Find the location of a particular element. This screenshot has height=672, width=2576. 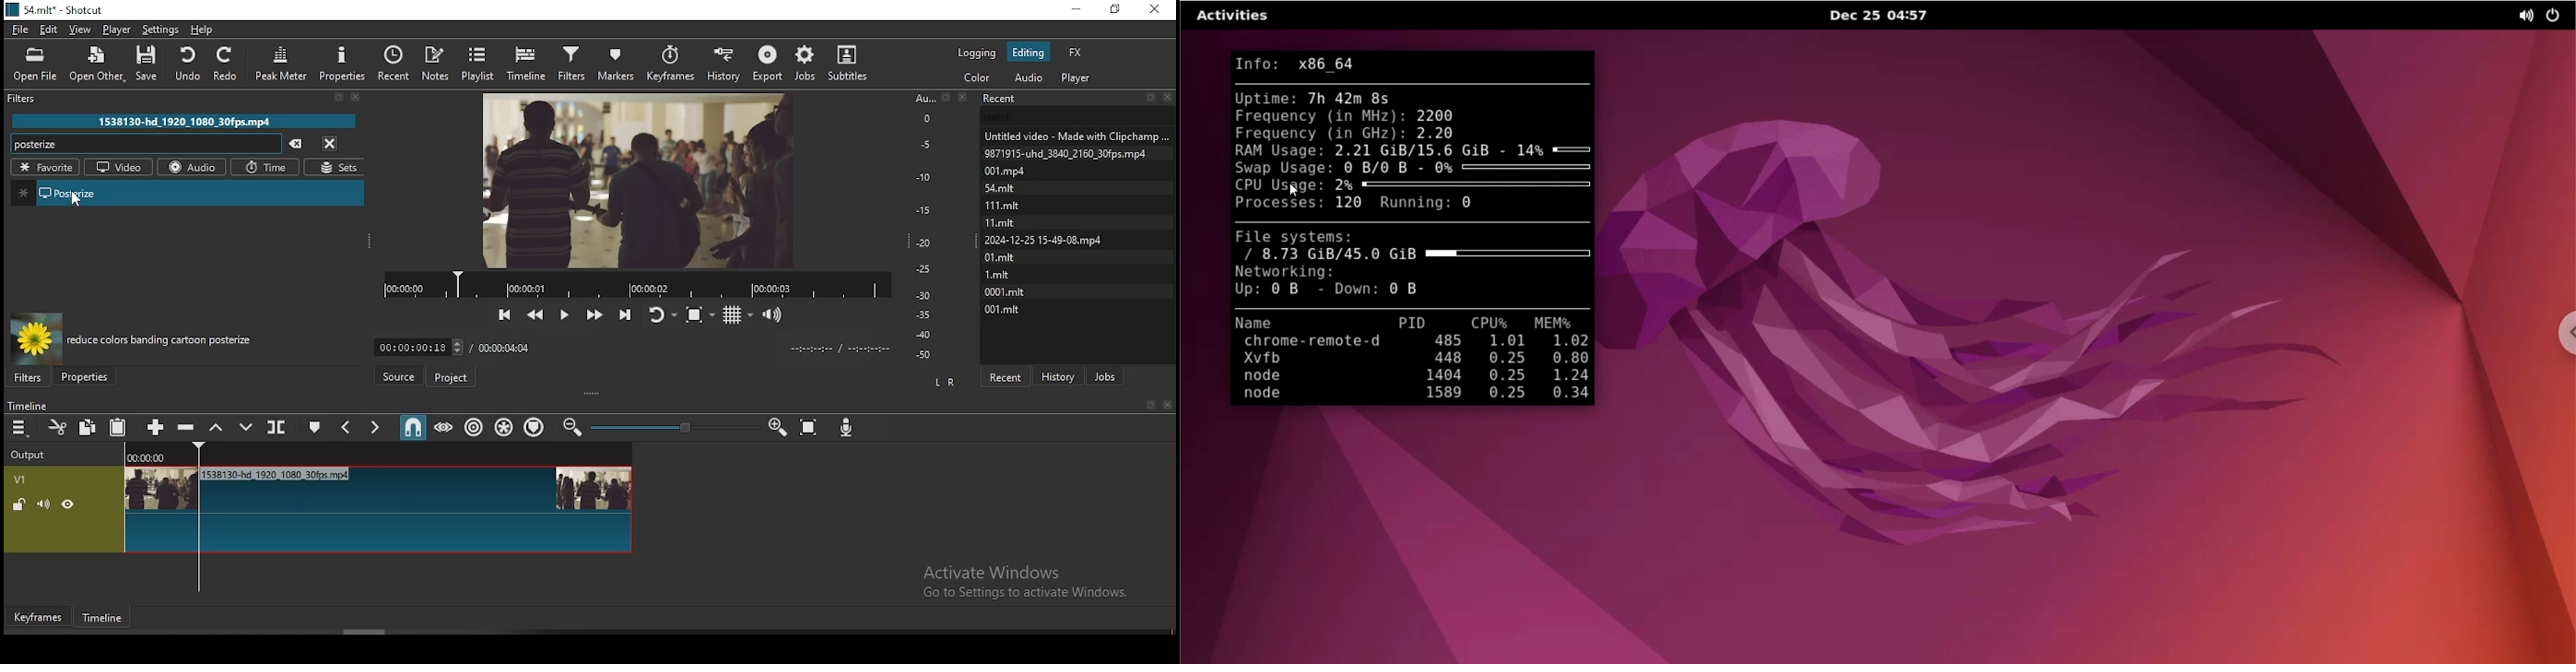

close menu is located at coordinates (331, 142).